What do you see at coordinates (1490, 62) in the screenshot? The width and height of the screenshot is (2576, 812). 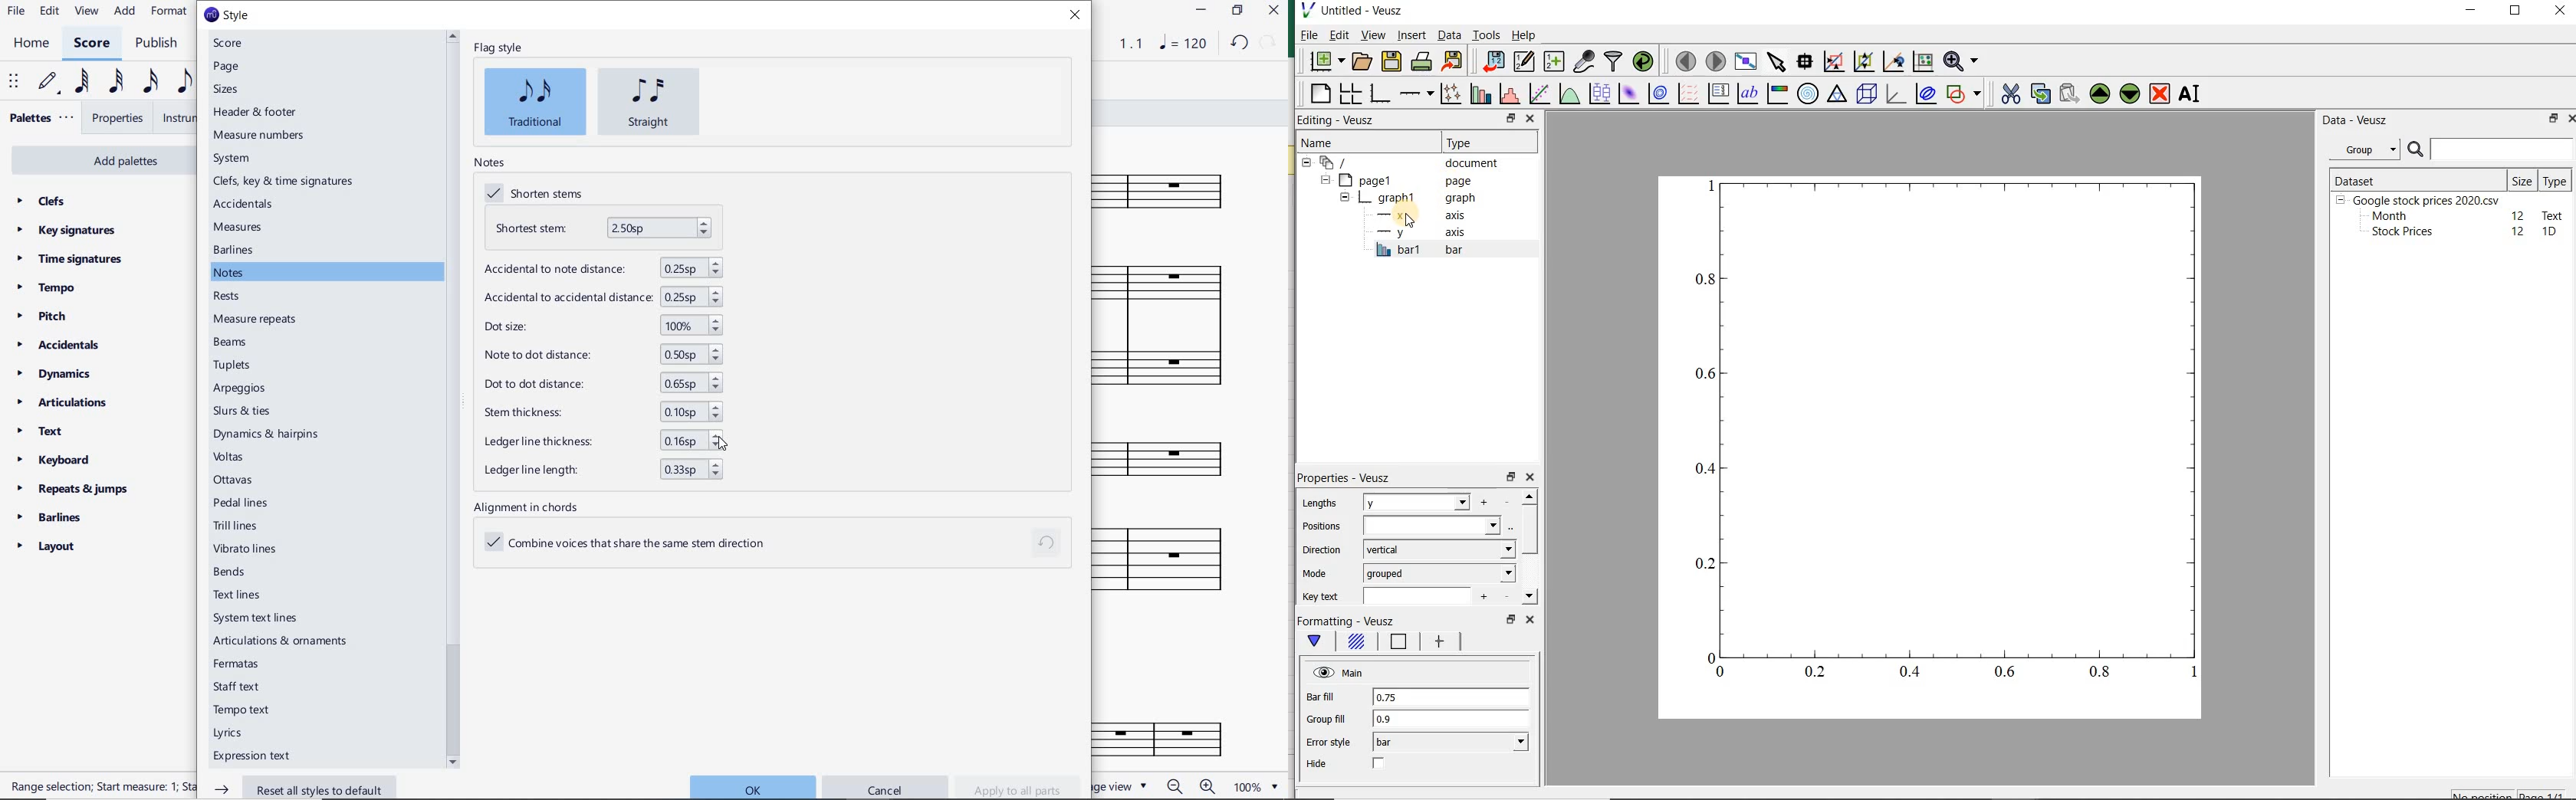 I see `import data into Veusz` at bounding box center [1490, 62].